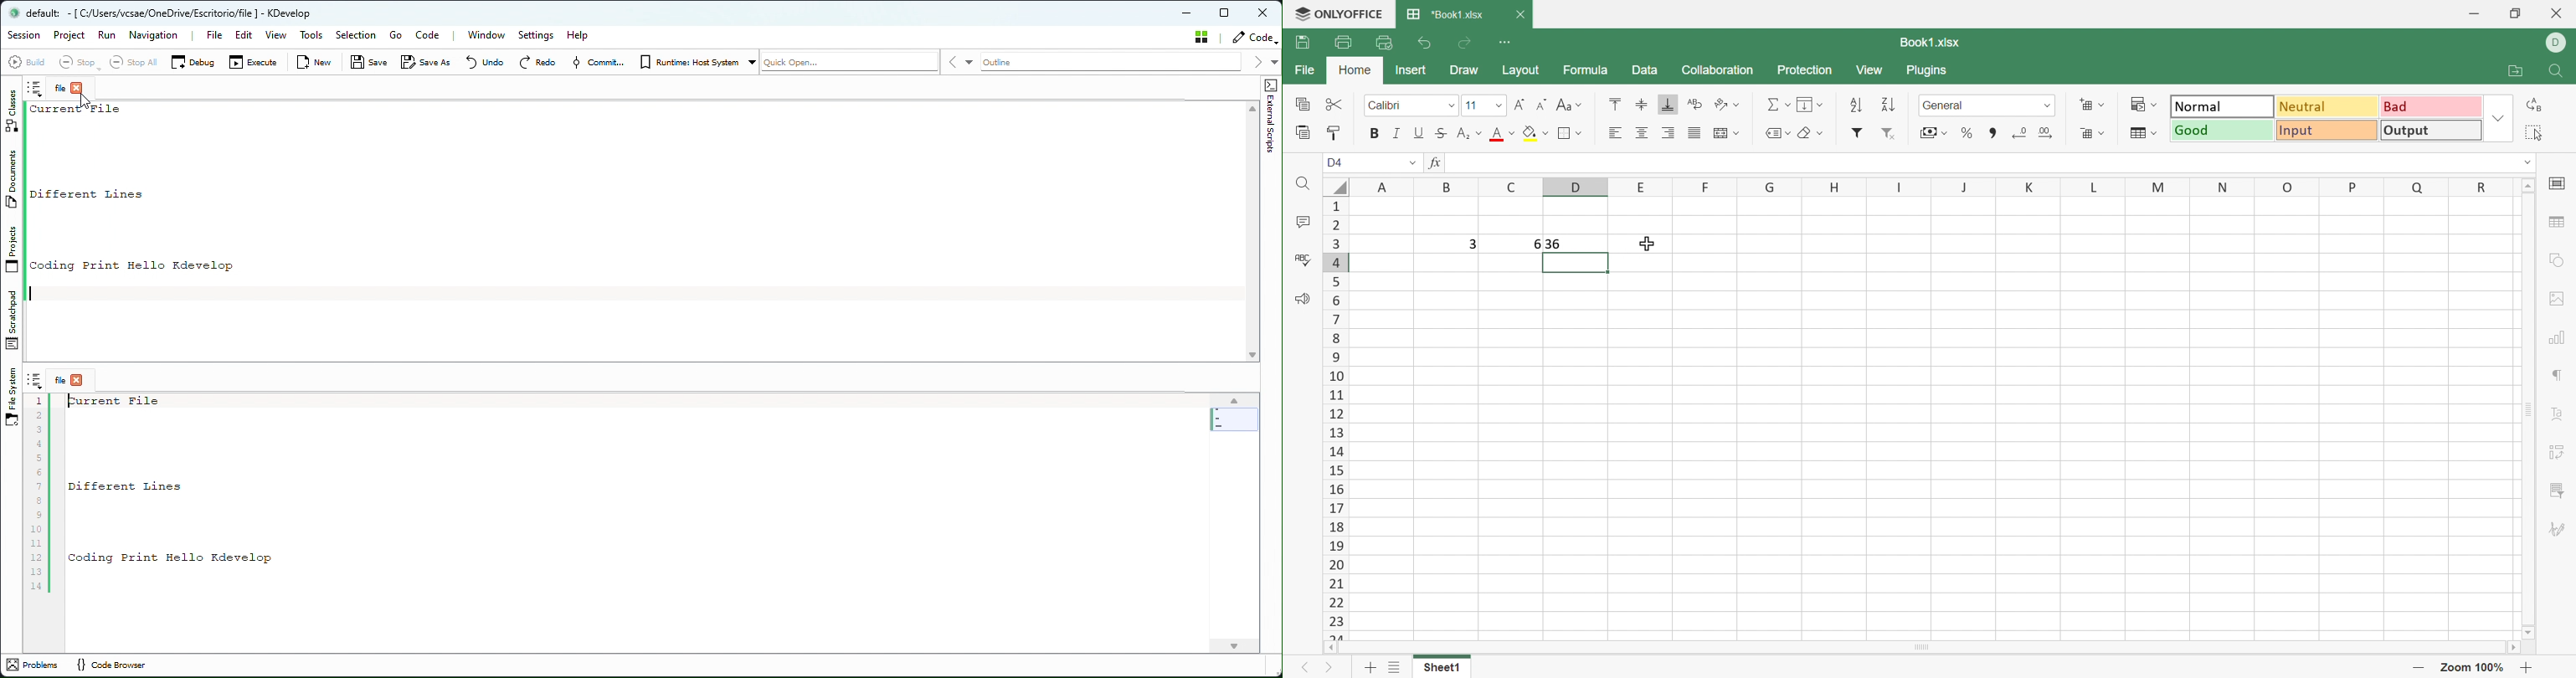  What do you see at coordinates (181, 13) in the screenshot?
I see `default kdevelop -[File Path]- KDevelop` at bounding box center [181, 13].